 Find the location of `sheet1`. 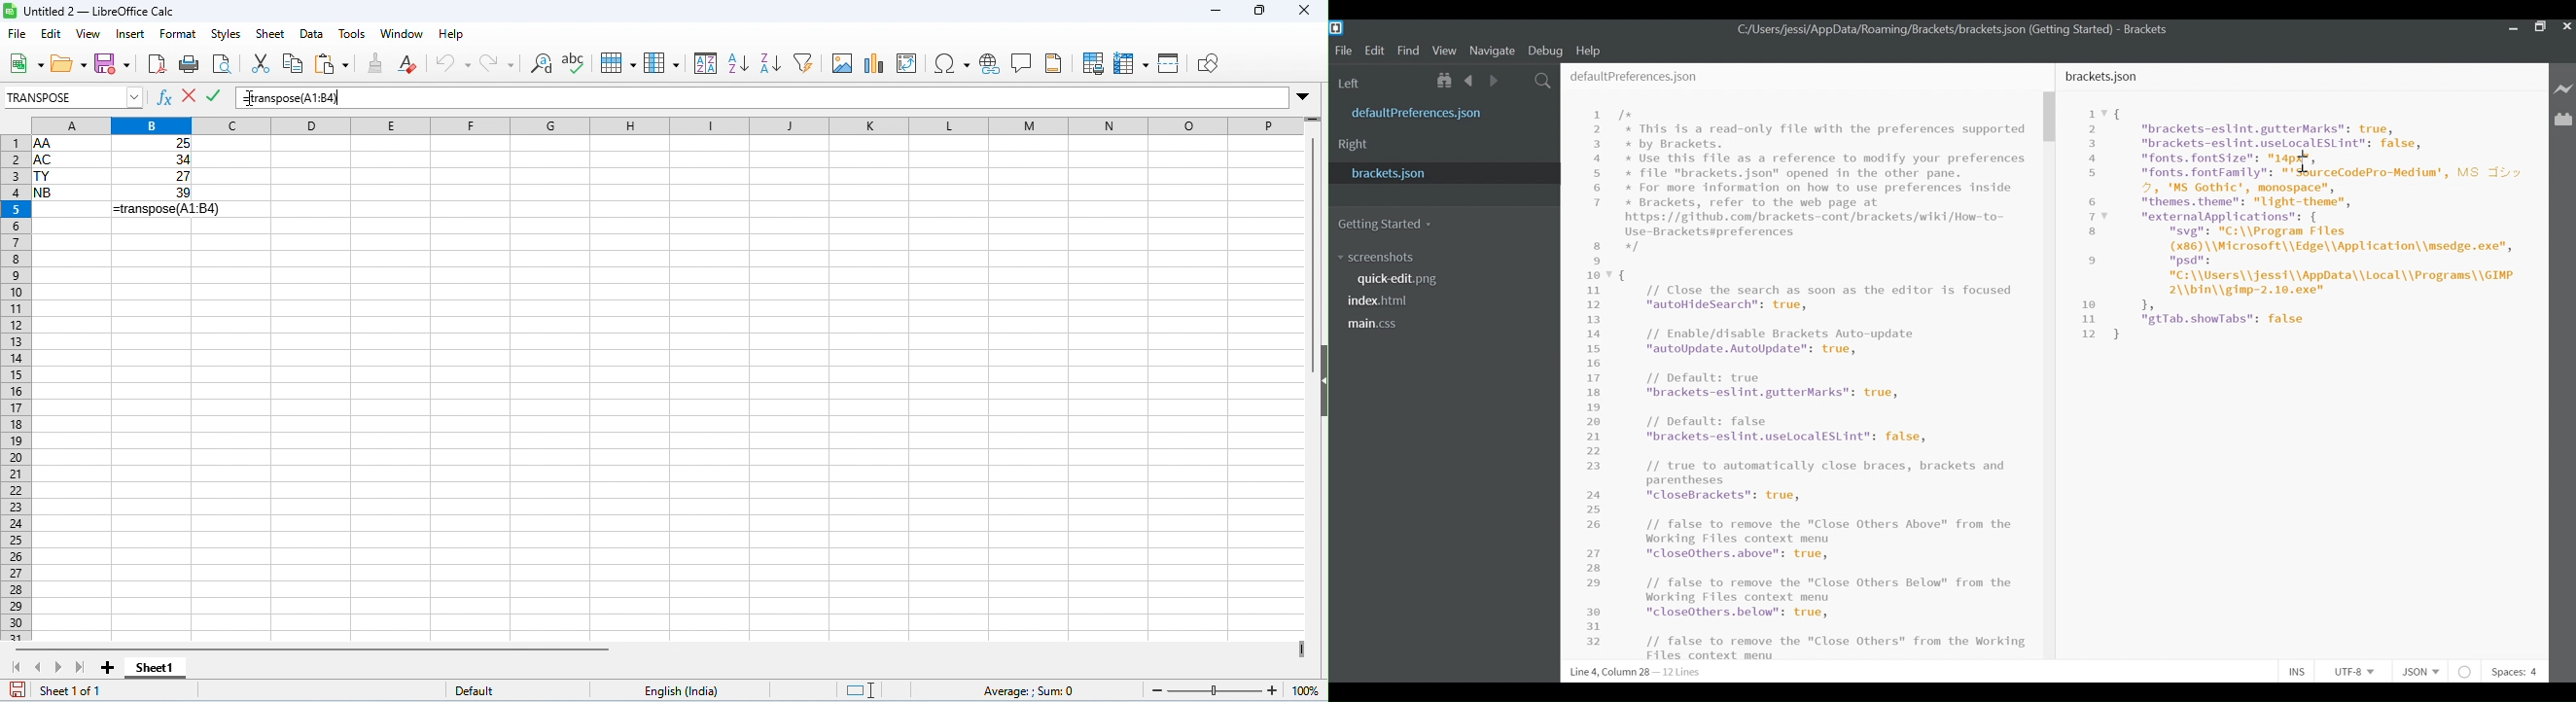

sheet1 is located at coordinates (164, 669).